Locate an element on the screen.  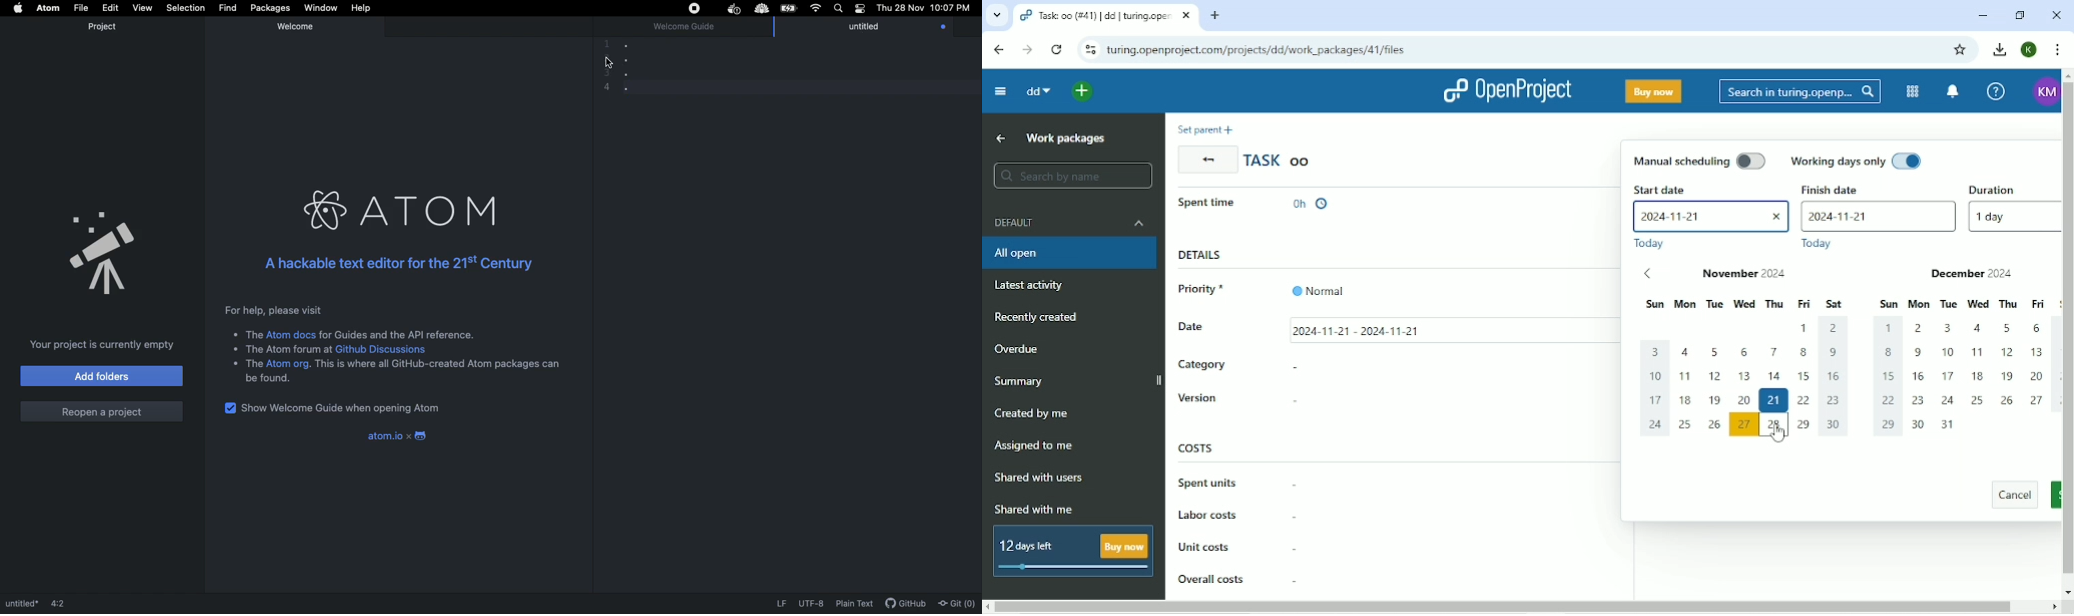
Restore down is located at coordinates (2019, 15).